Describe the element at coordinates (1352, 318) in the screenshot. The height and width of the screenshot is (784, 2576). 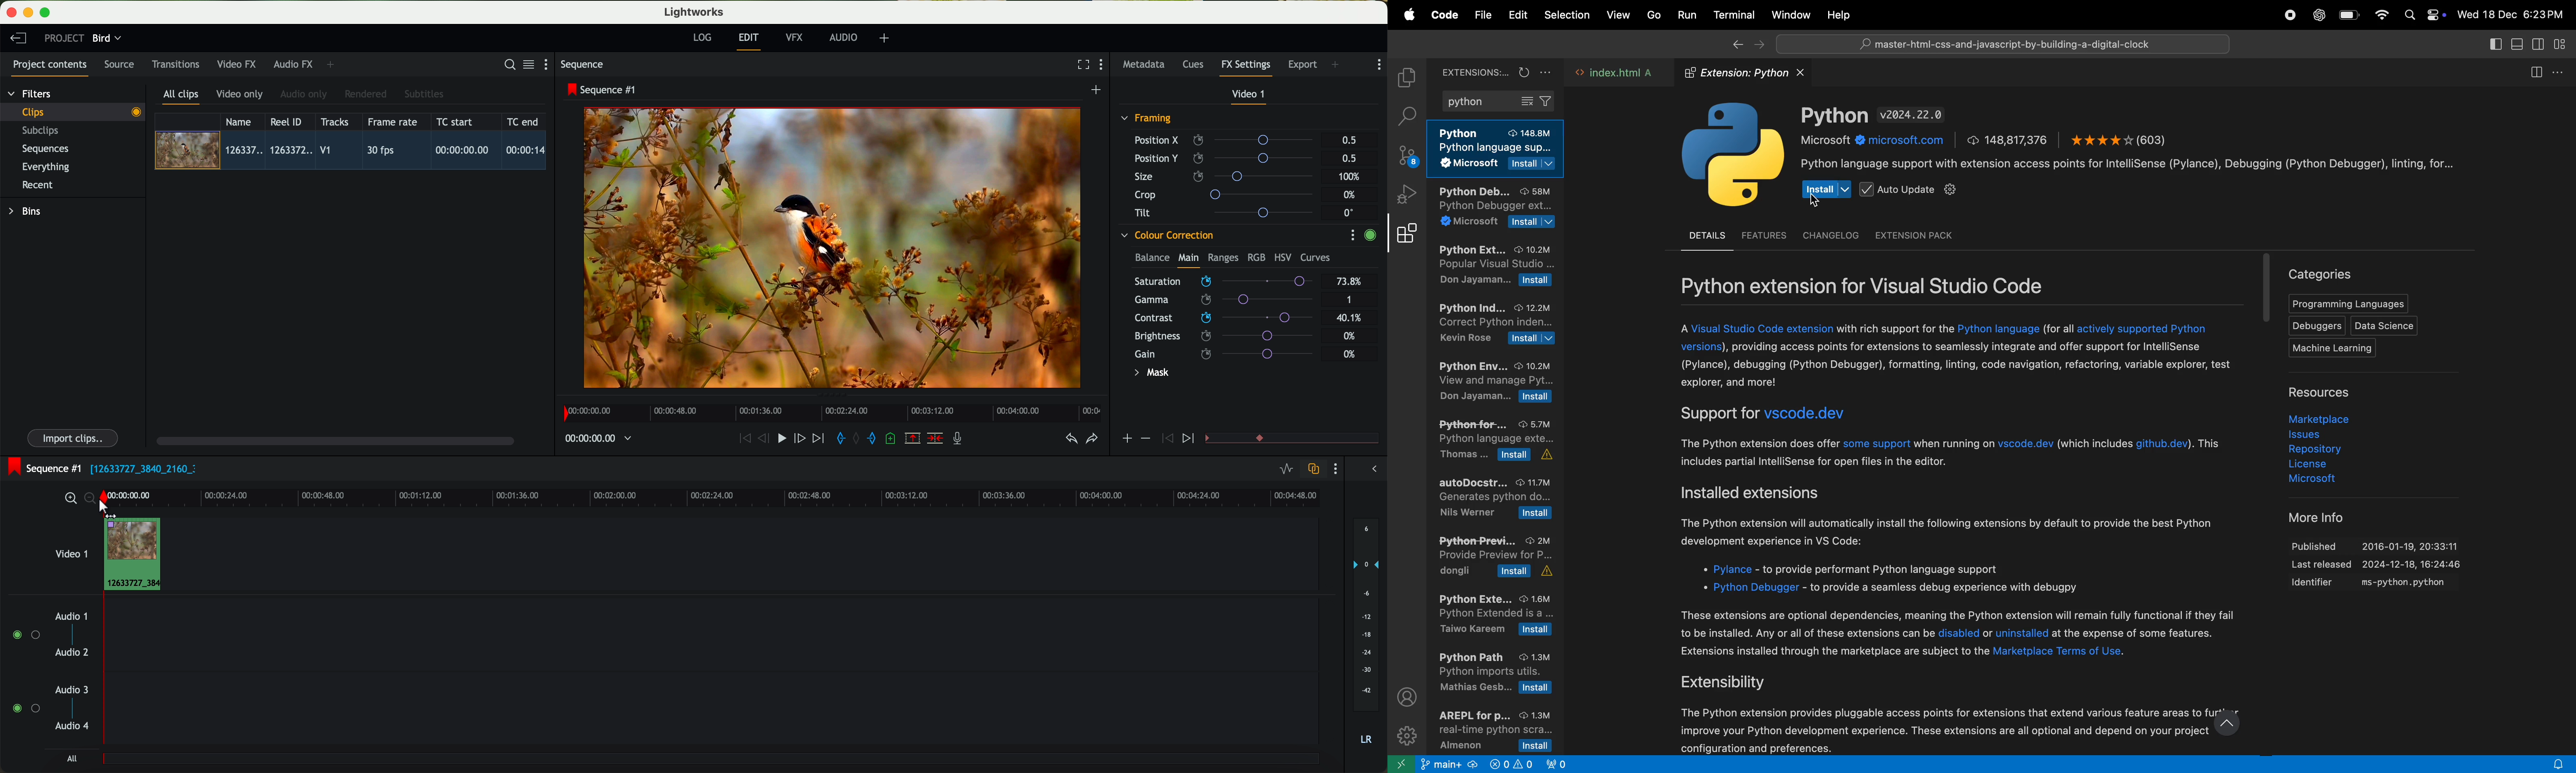
I see `40.1%` at that location.